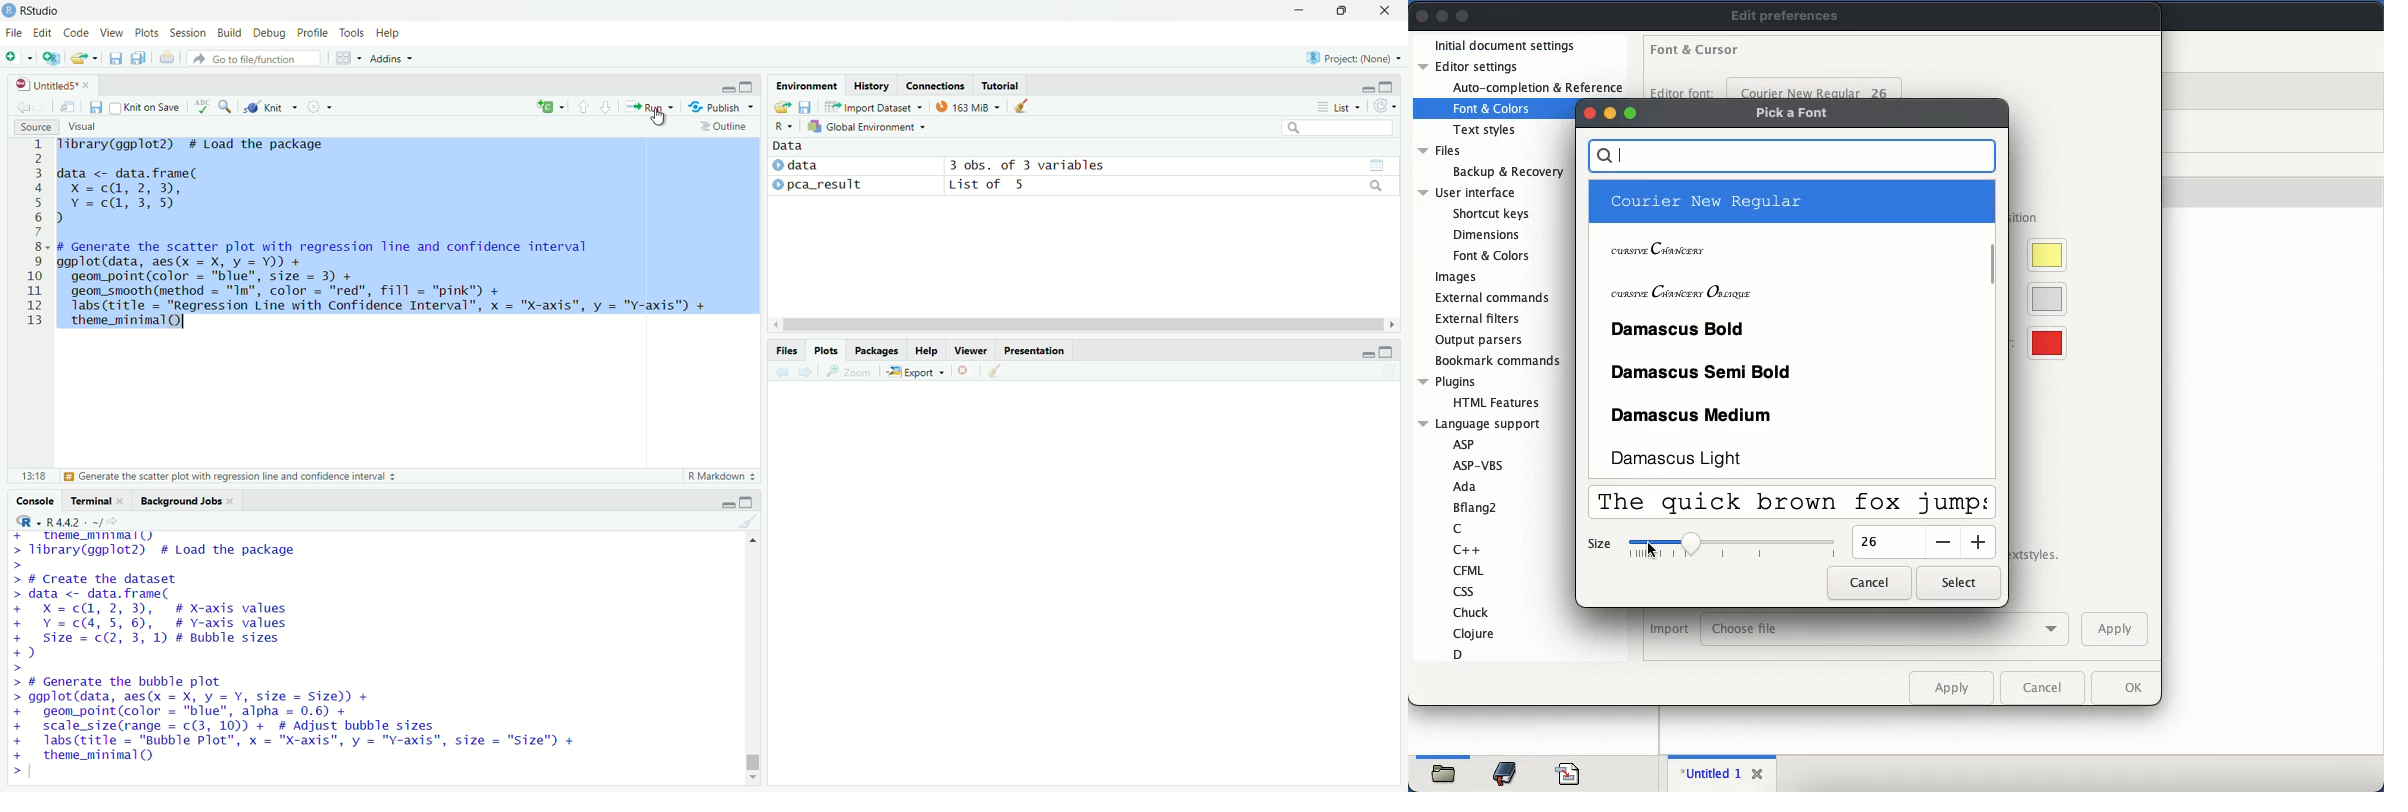  What do you see at coordinates (319, 106) in the screenshot?
I see `More options` at bounding box center [319, 106].